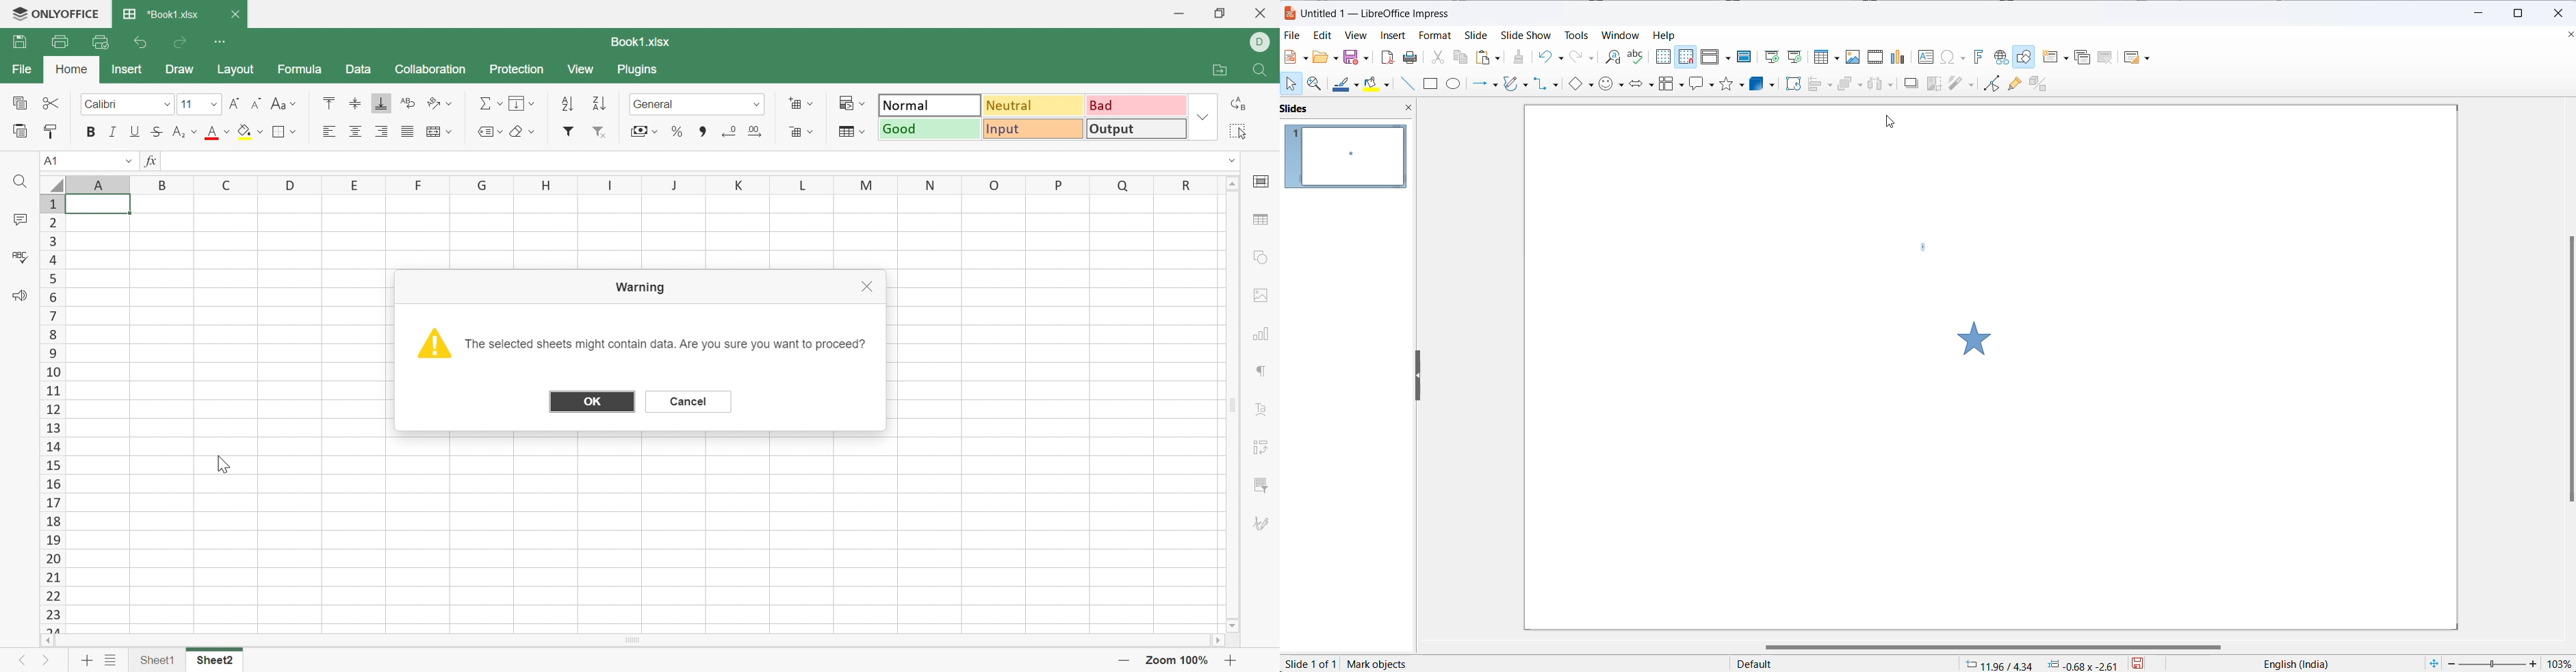 The width and height of the screenshot is (2576, 672). What do you see at coordinates (407, 133) in the screenshot?
I see `Justified` at bounding box center [407, 133].